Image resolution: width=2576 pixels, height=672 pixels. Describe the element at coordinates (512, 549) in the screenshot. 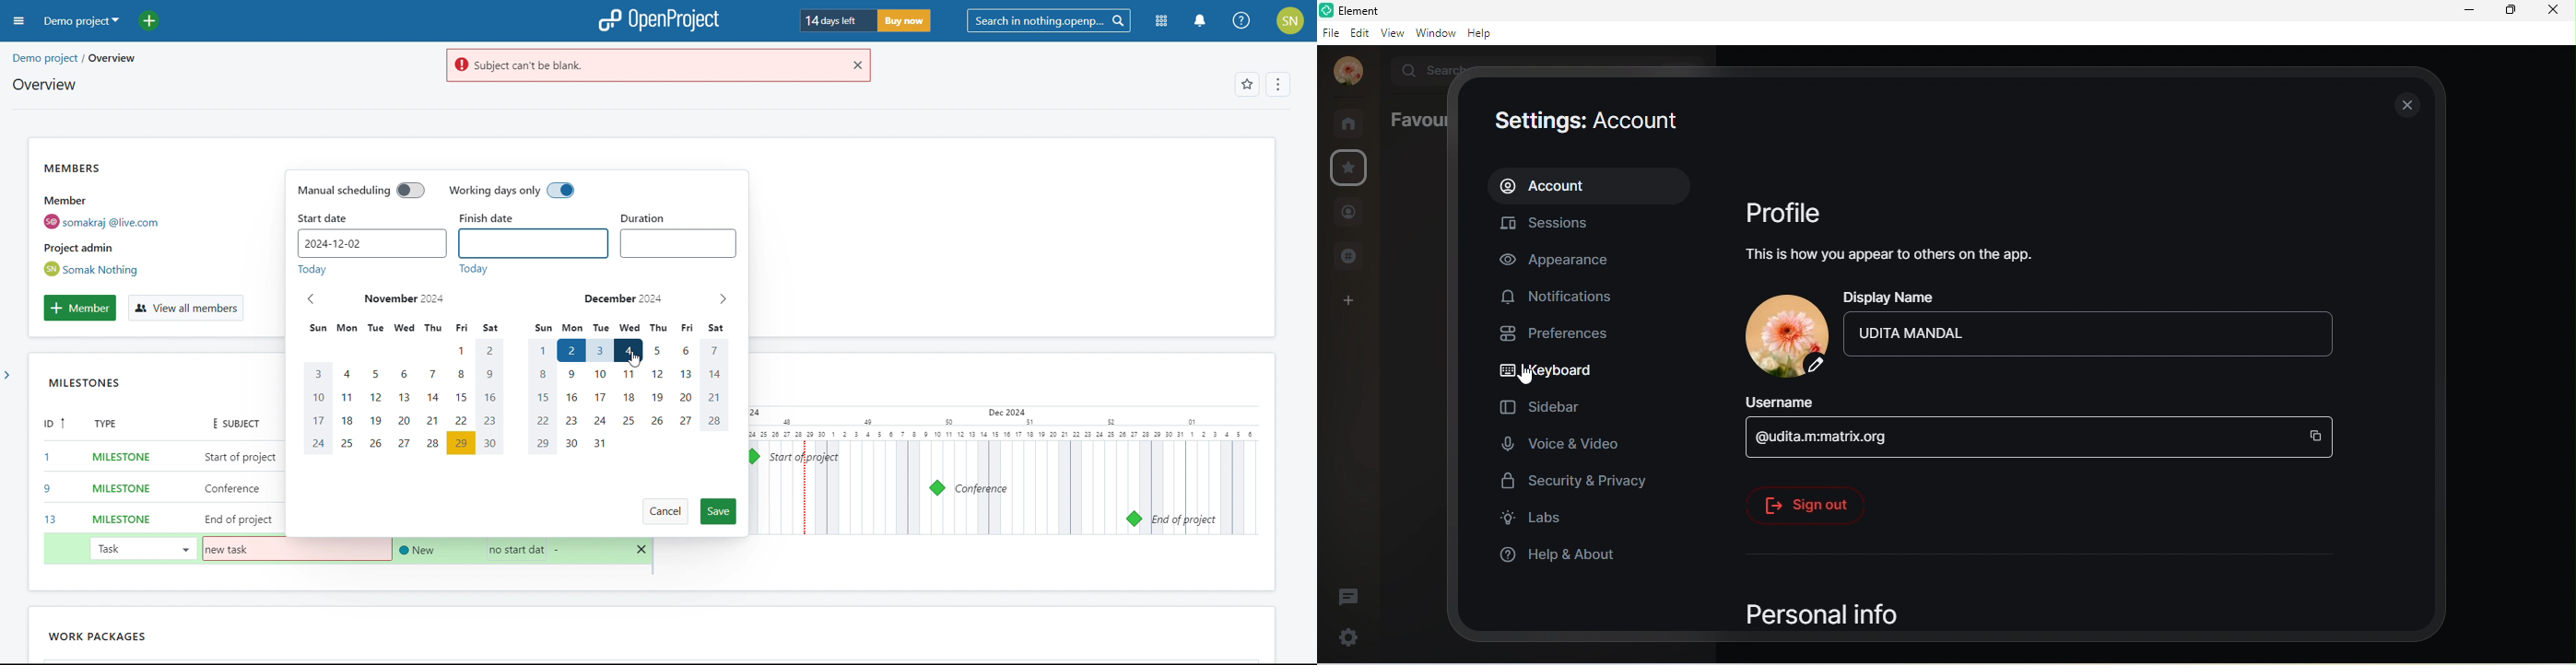

I see `selecting start date` at that location.